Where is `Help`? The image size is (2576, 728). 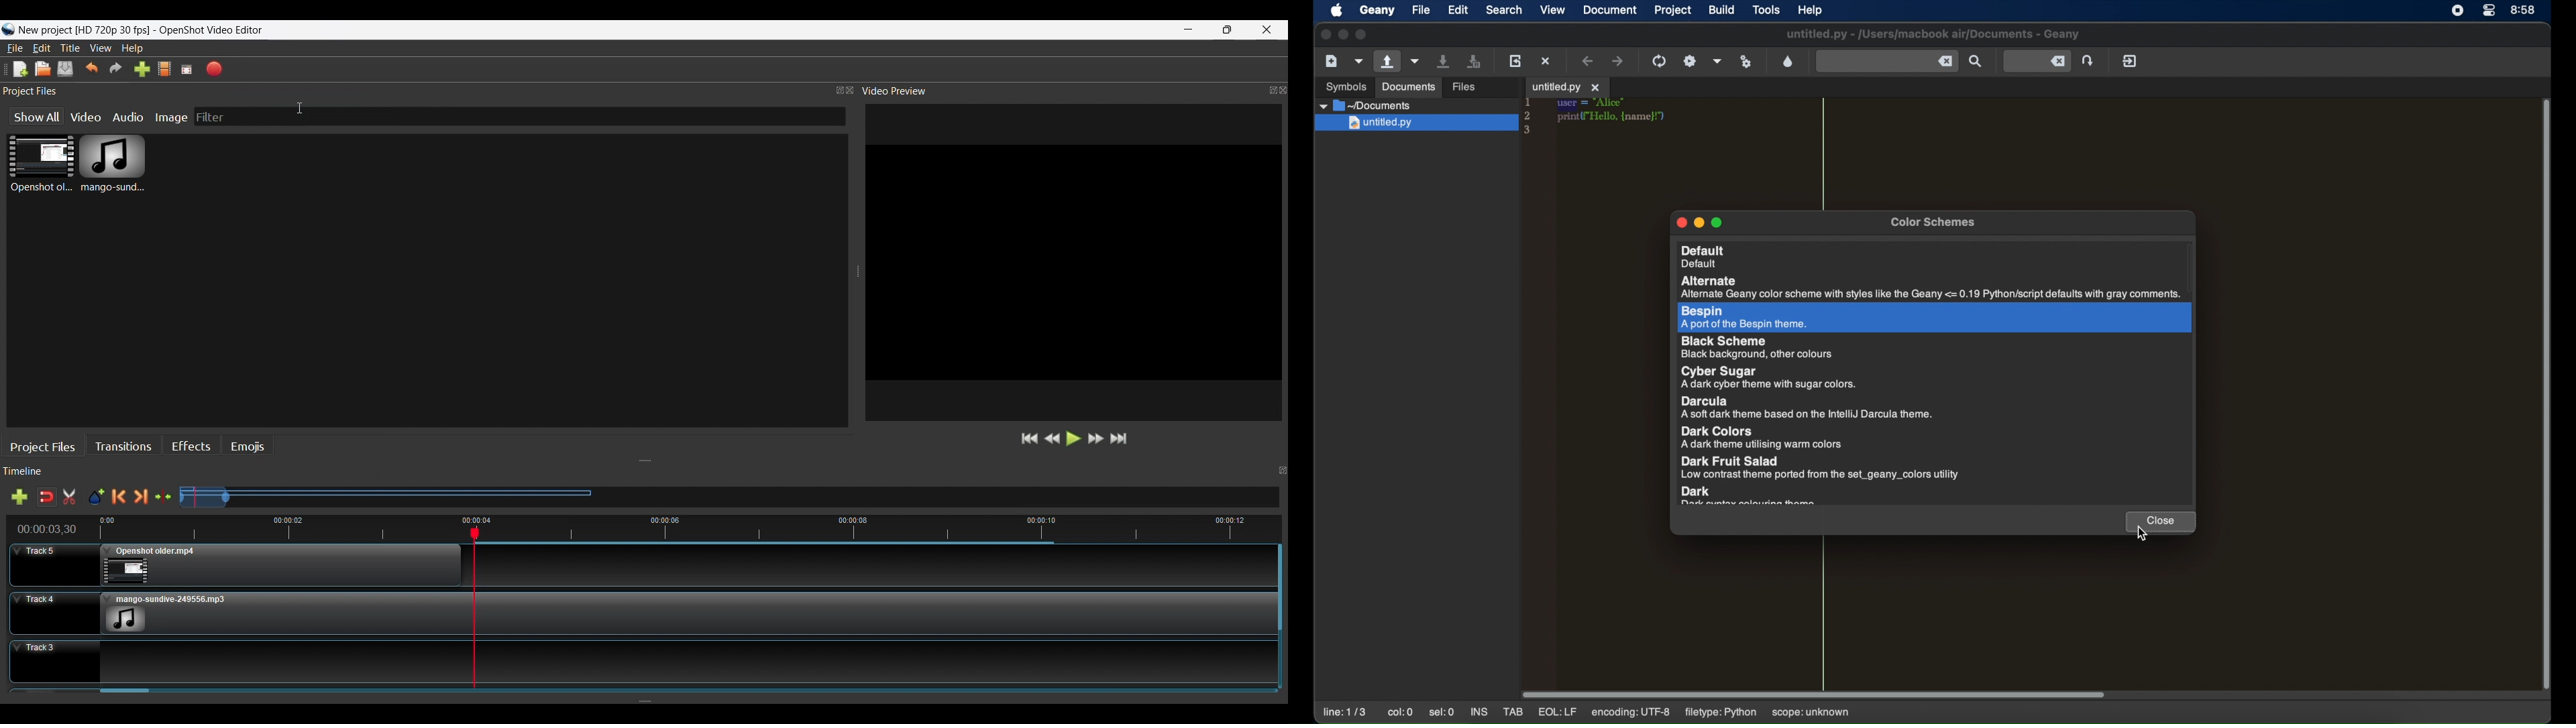 Help is located at coordinates (133, 48).